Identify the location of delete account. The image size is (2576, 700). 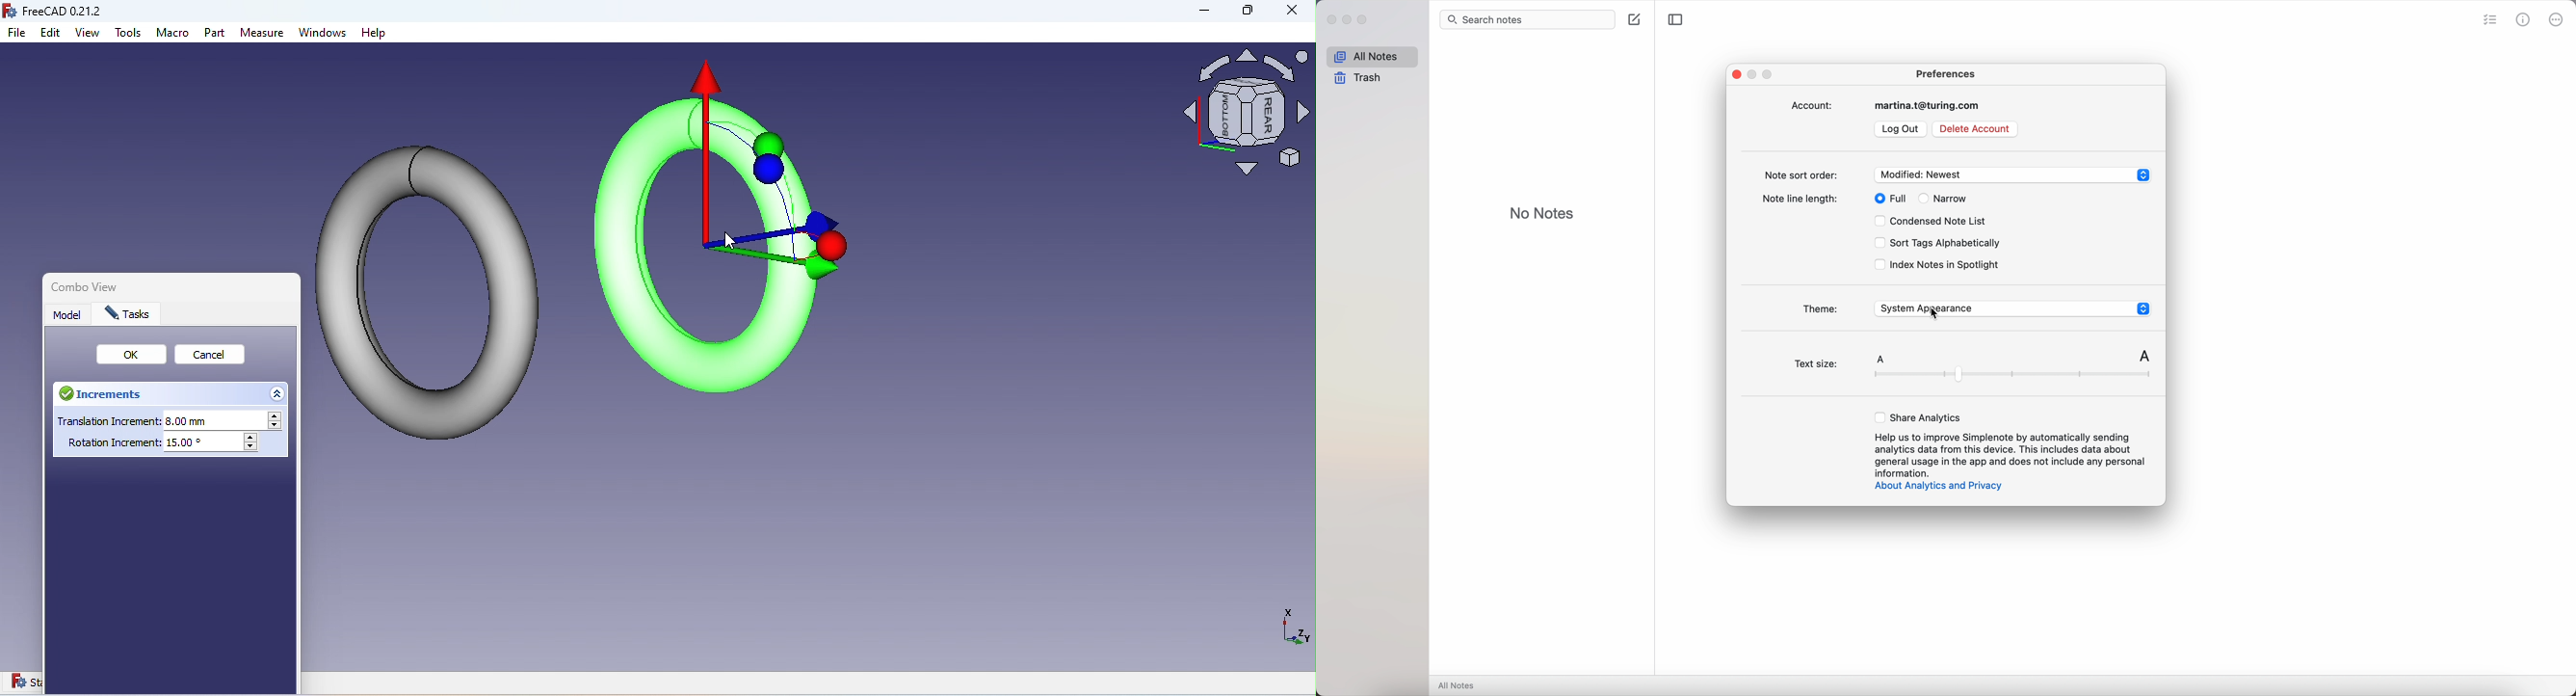
(1974, 128).